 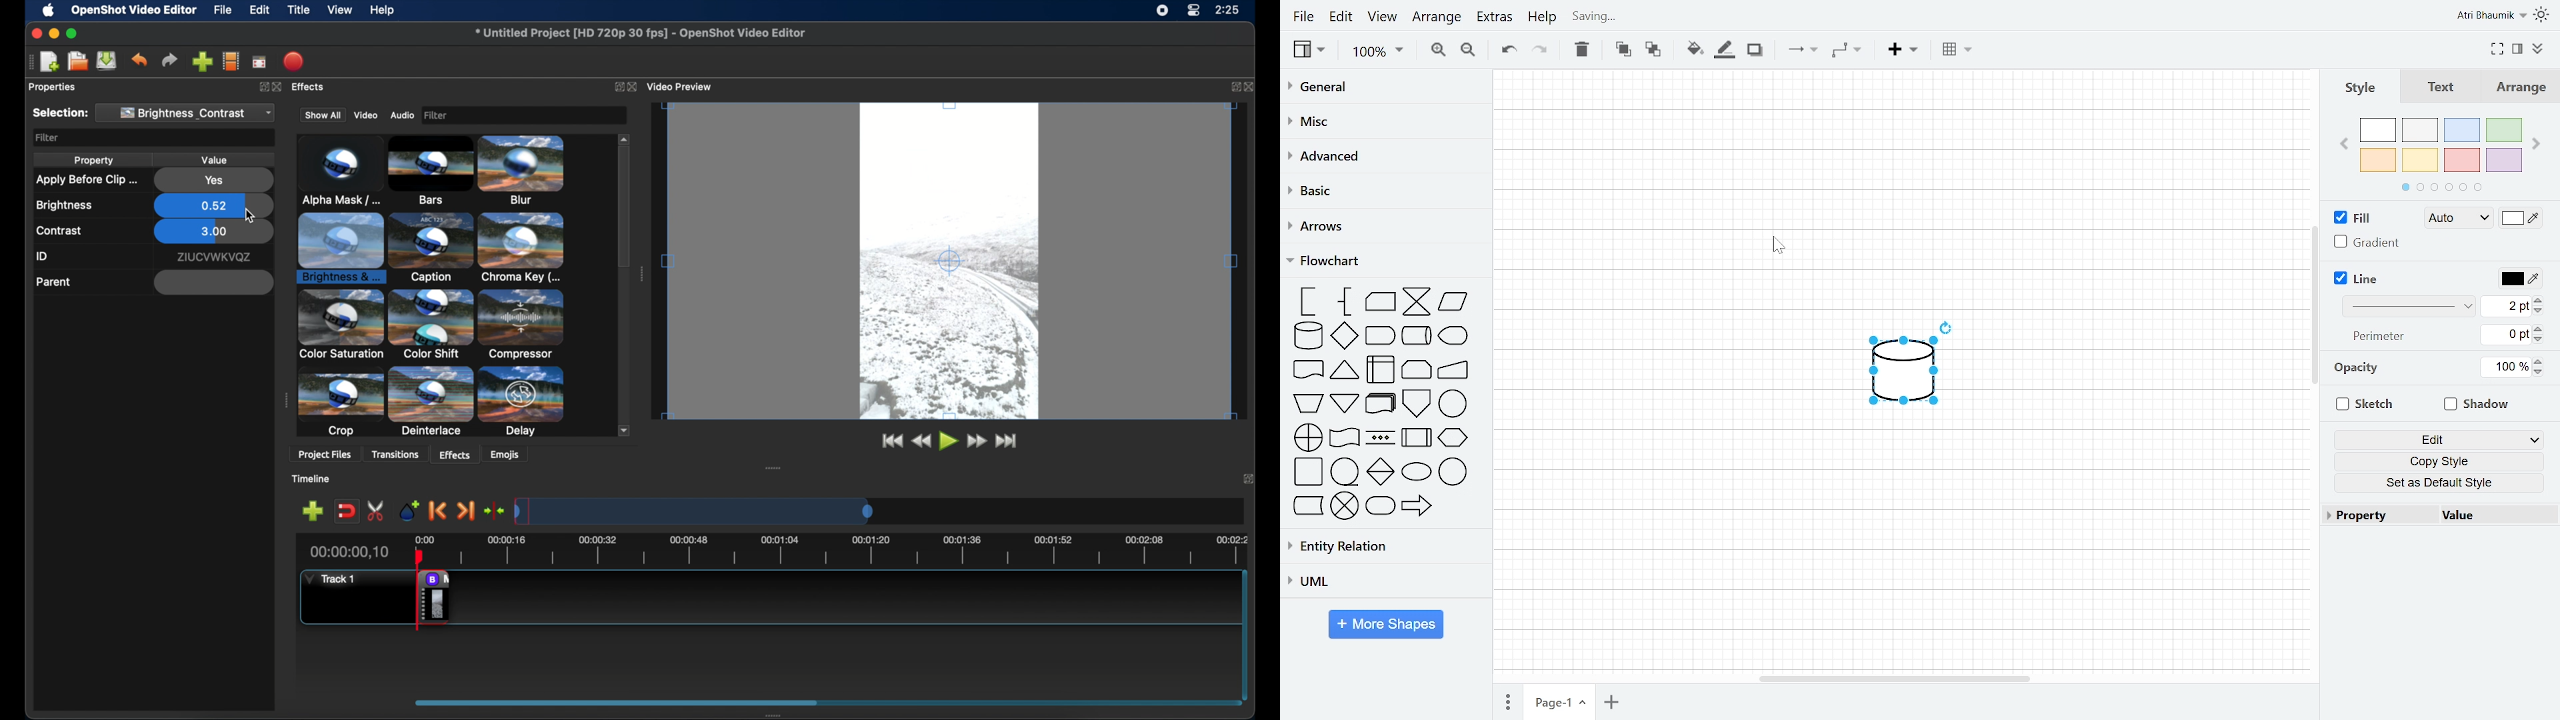 I want to click on start , so click(x=1454, y=472).